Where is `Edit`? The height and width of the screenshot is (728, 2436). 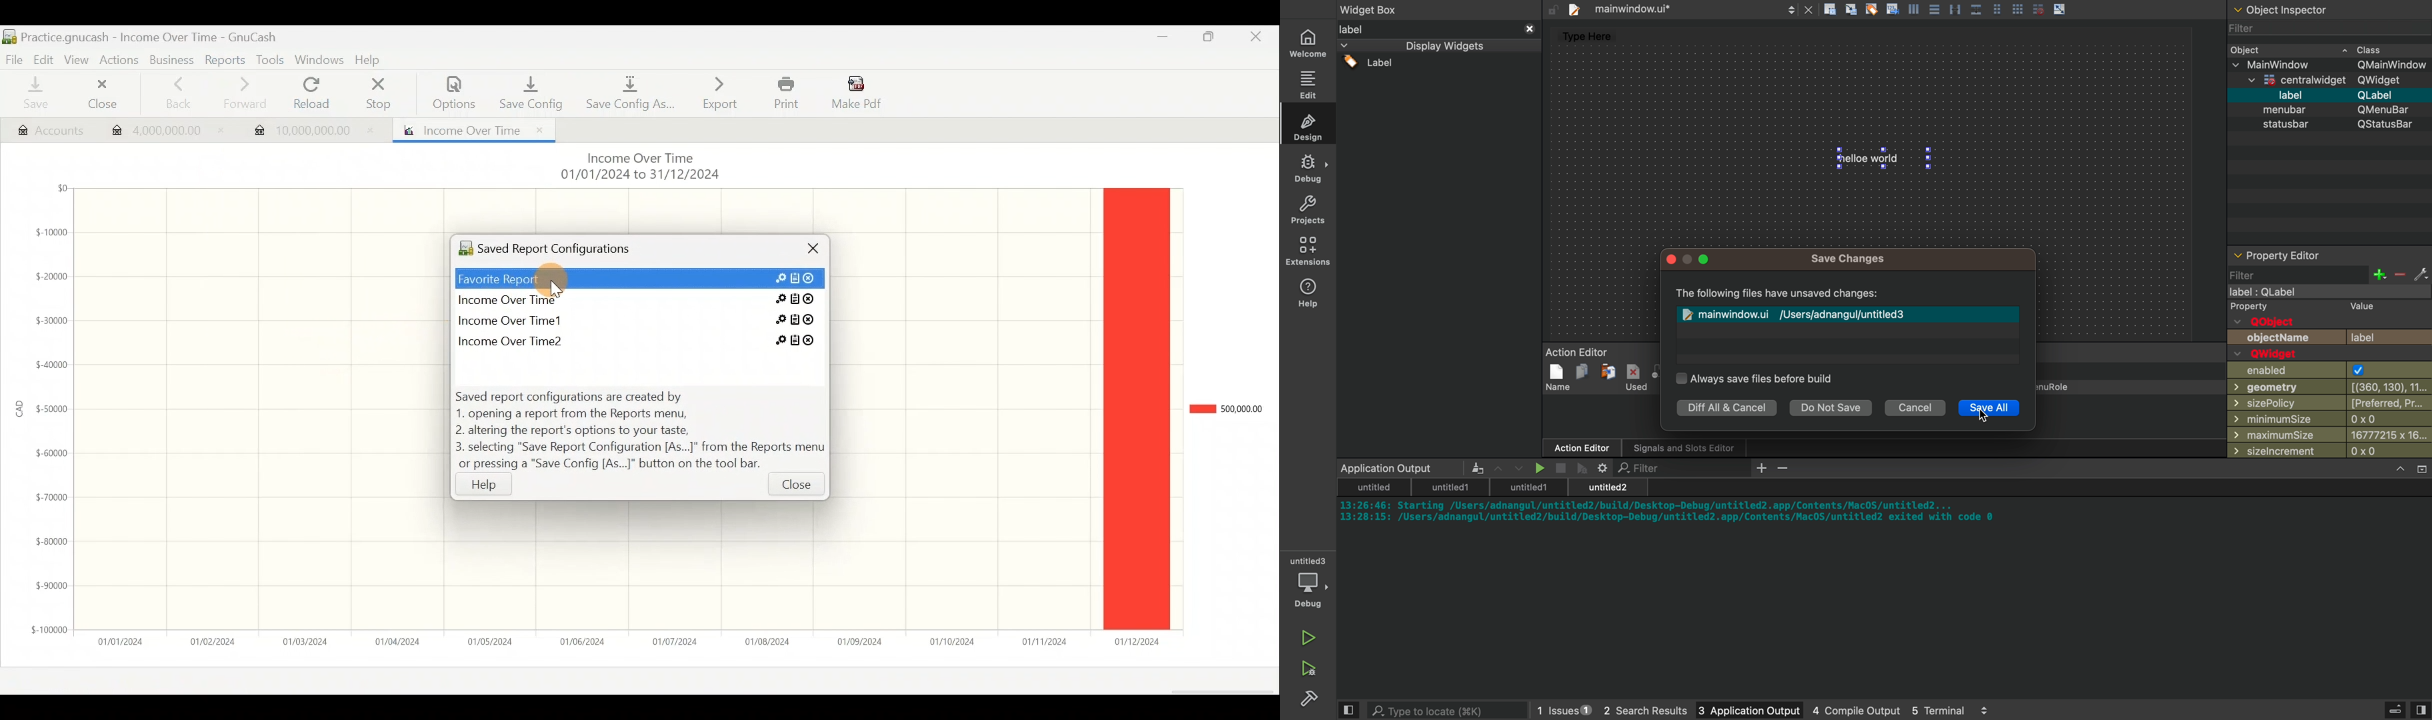 Edit is located at coordinates (40, 58).